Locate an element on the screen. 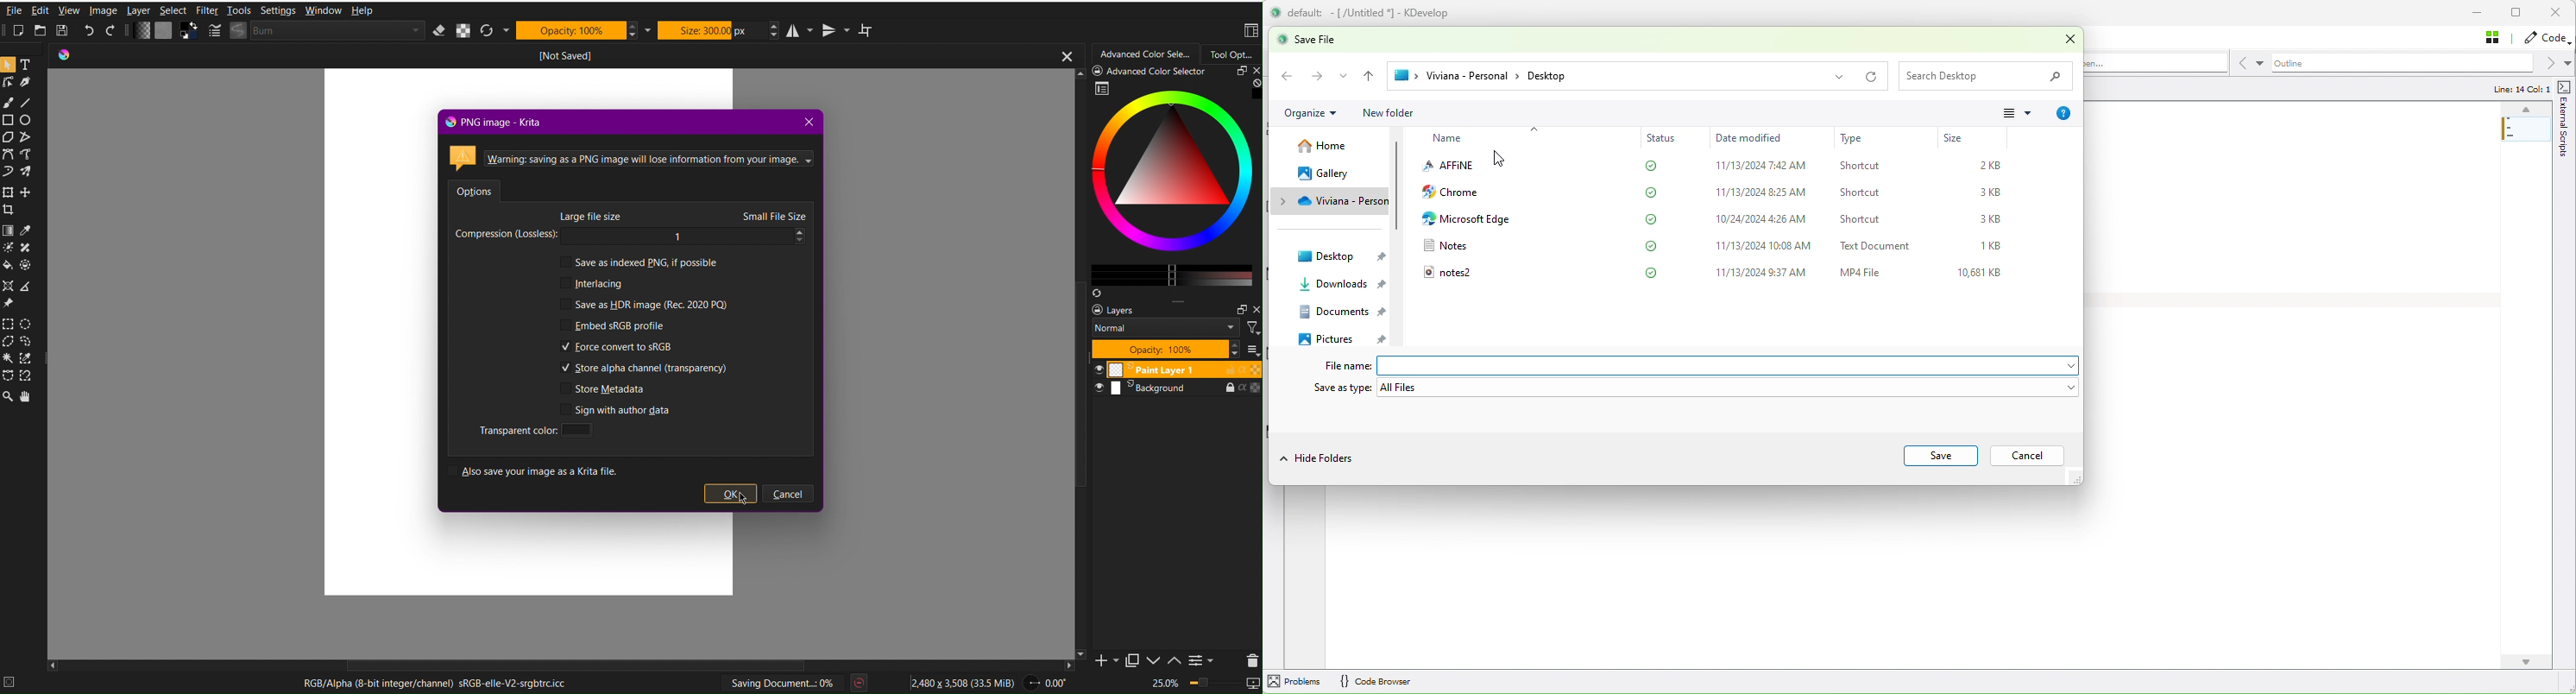  Cursor is located at coordinates (741, 498).